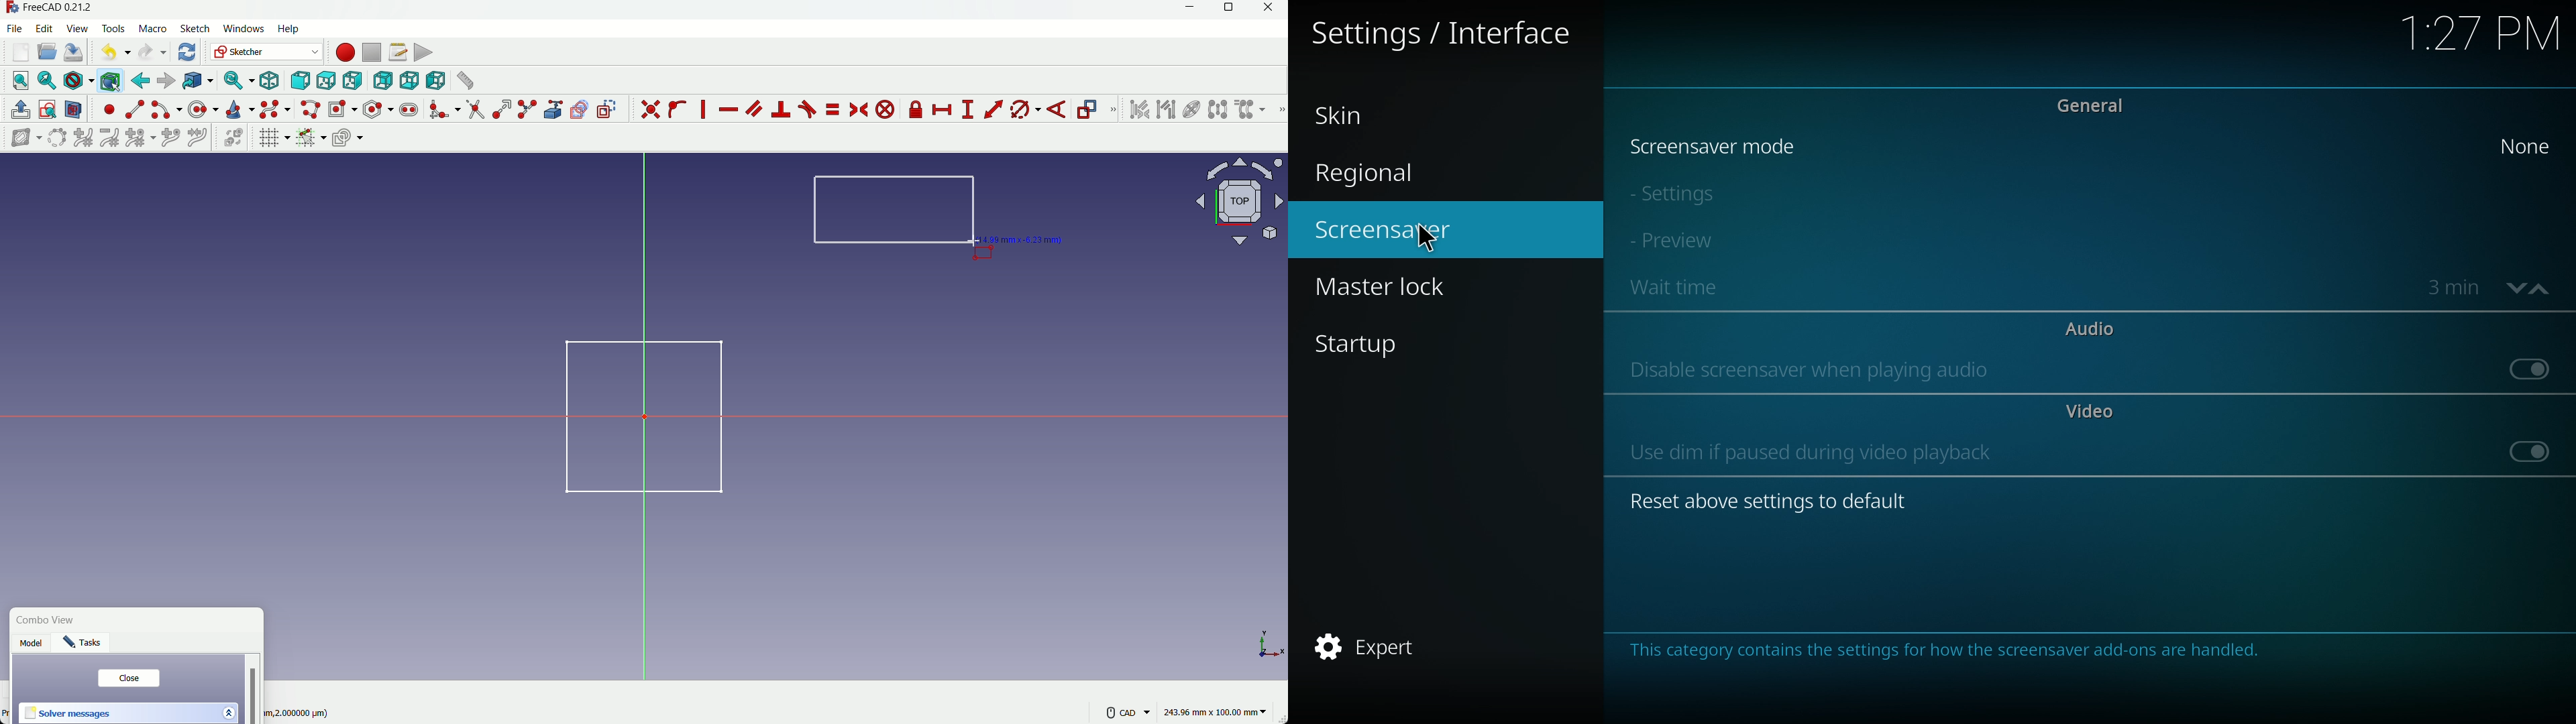 This screenshot has height=728, width=2576. What do you see at coordinates (311, 137) in the screenshot?
I see `toggle snap` at bounding box center [311, 137].